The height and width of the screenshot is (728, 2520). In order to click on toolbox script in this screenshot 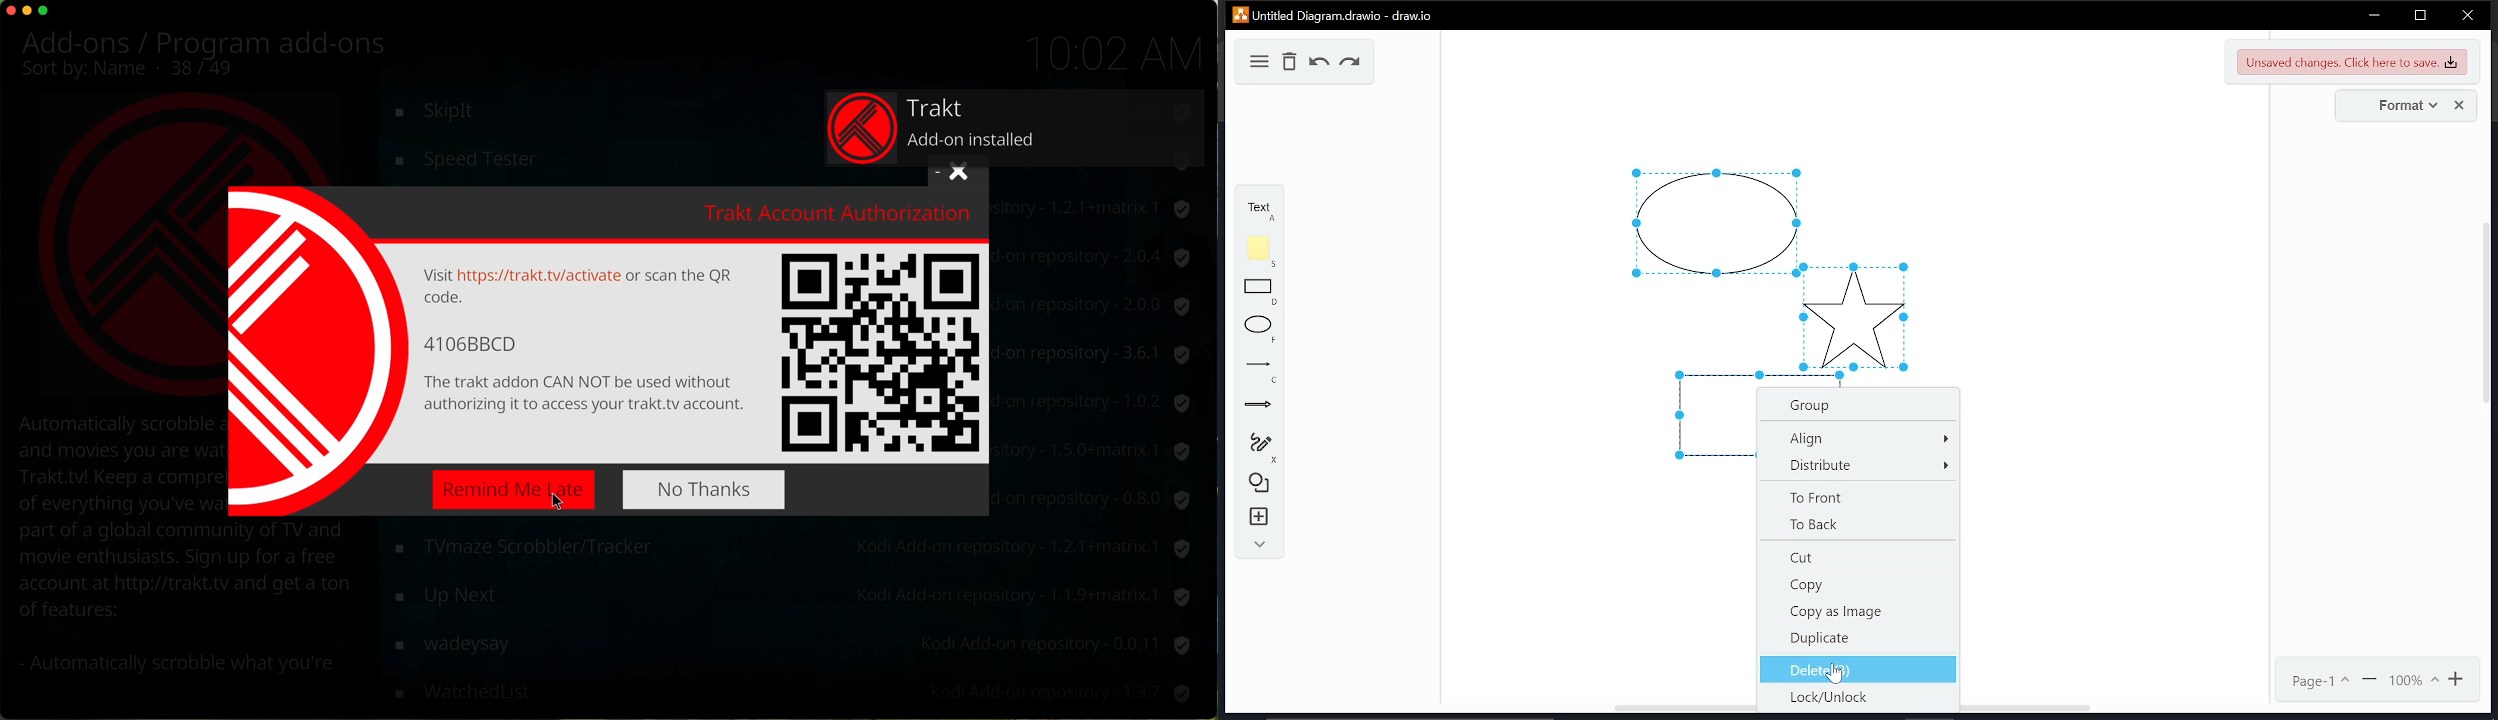, I will do `click(605, 111)`.